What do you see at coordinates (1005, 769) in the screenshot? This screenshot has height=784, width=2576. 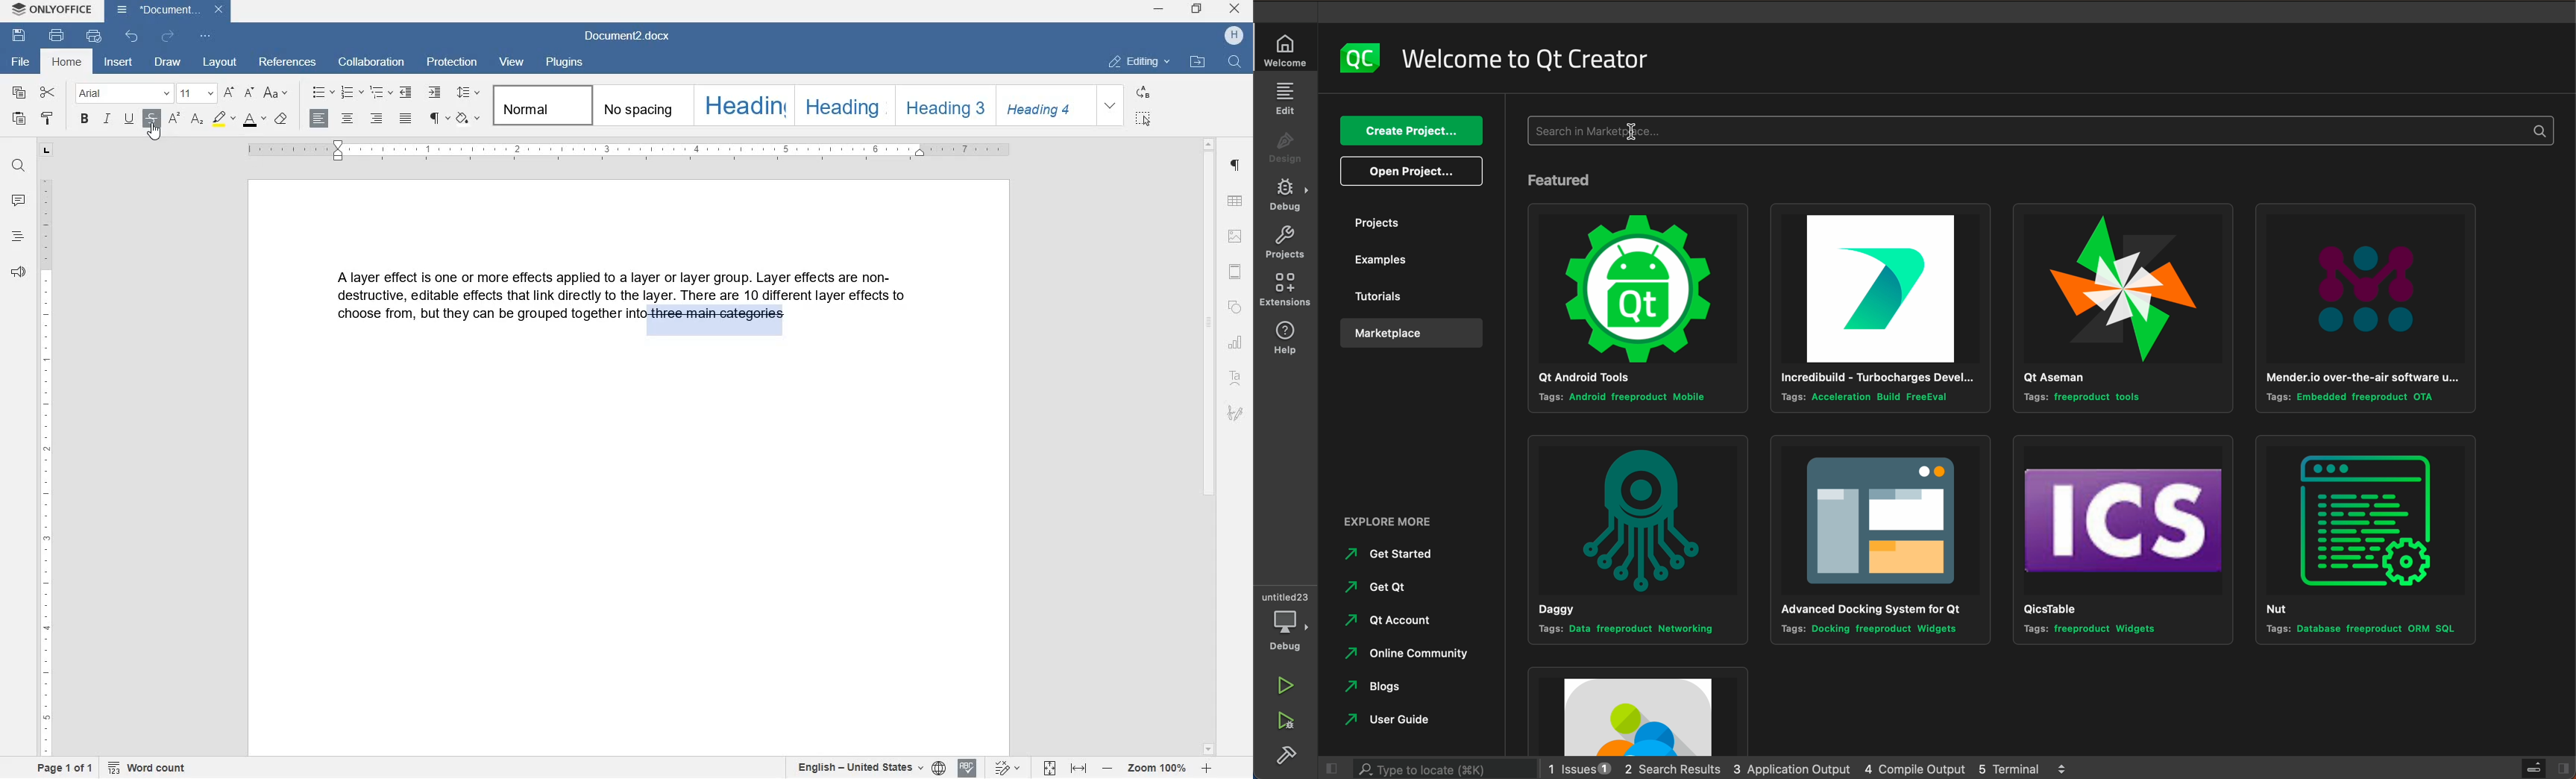 I see `text change` at bounding box center [1005, 769].